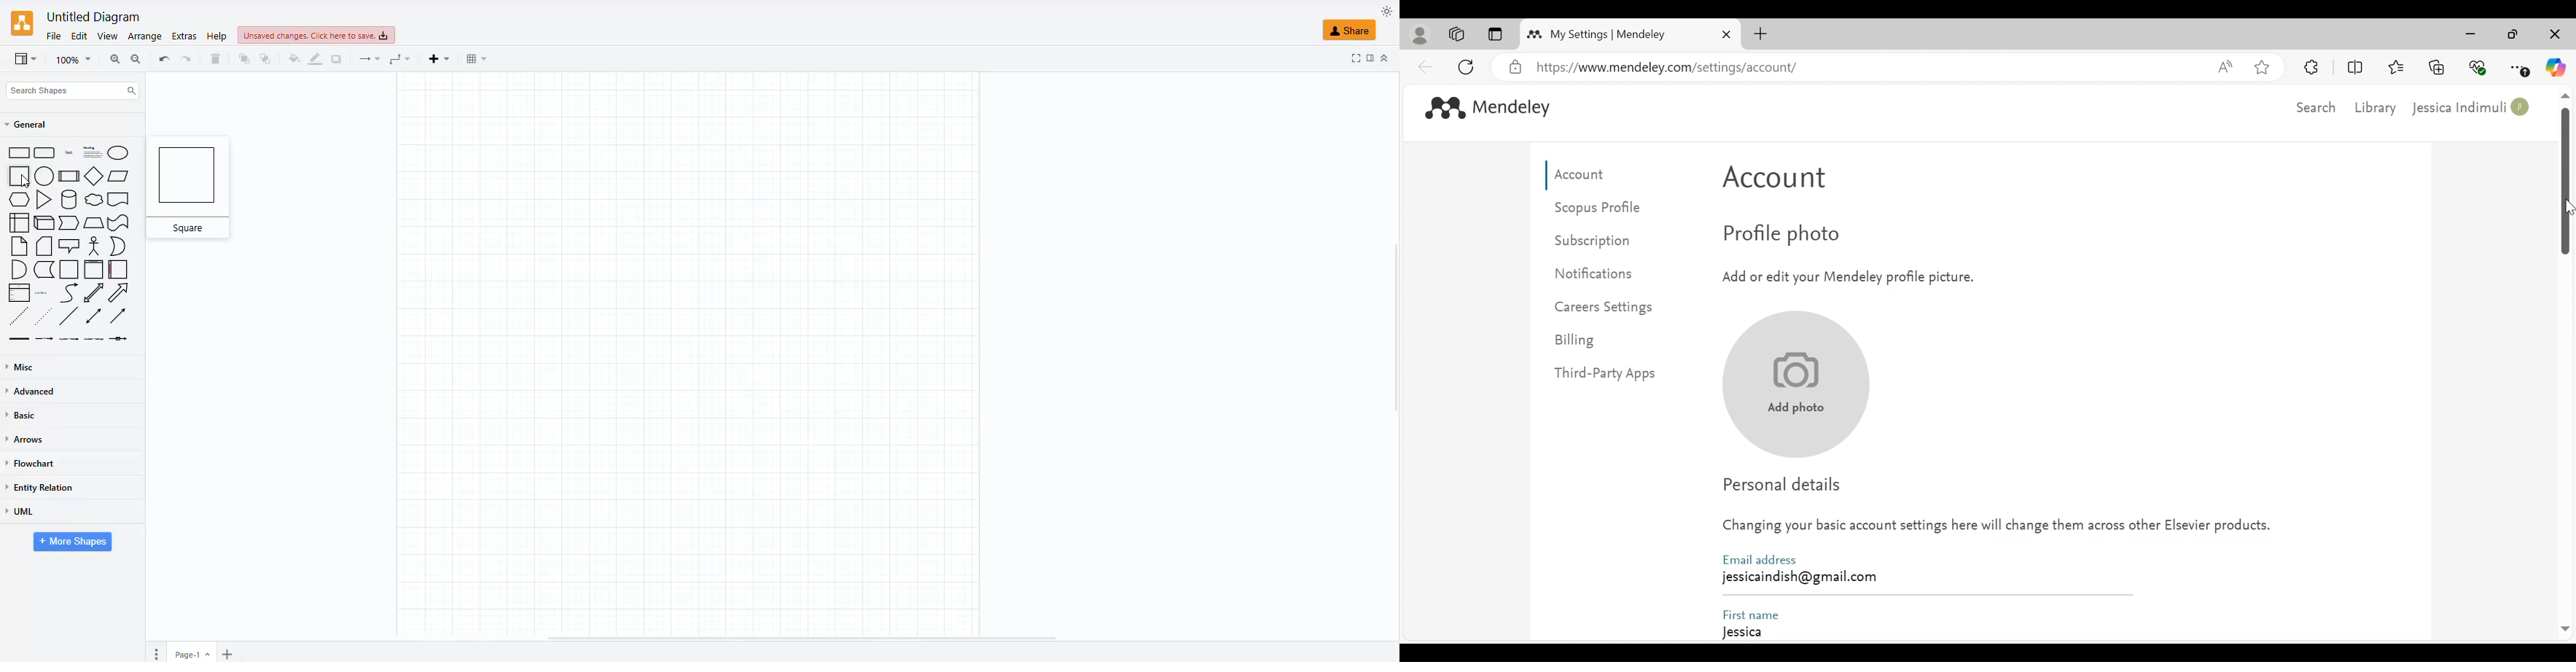 This screenshot has width=2576, height=672. Describe the element at coordinates (1584, 175) in the screenshot. I see `Account` at that location.